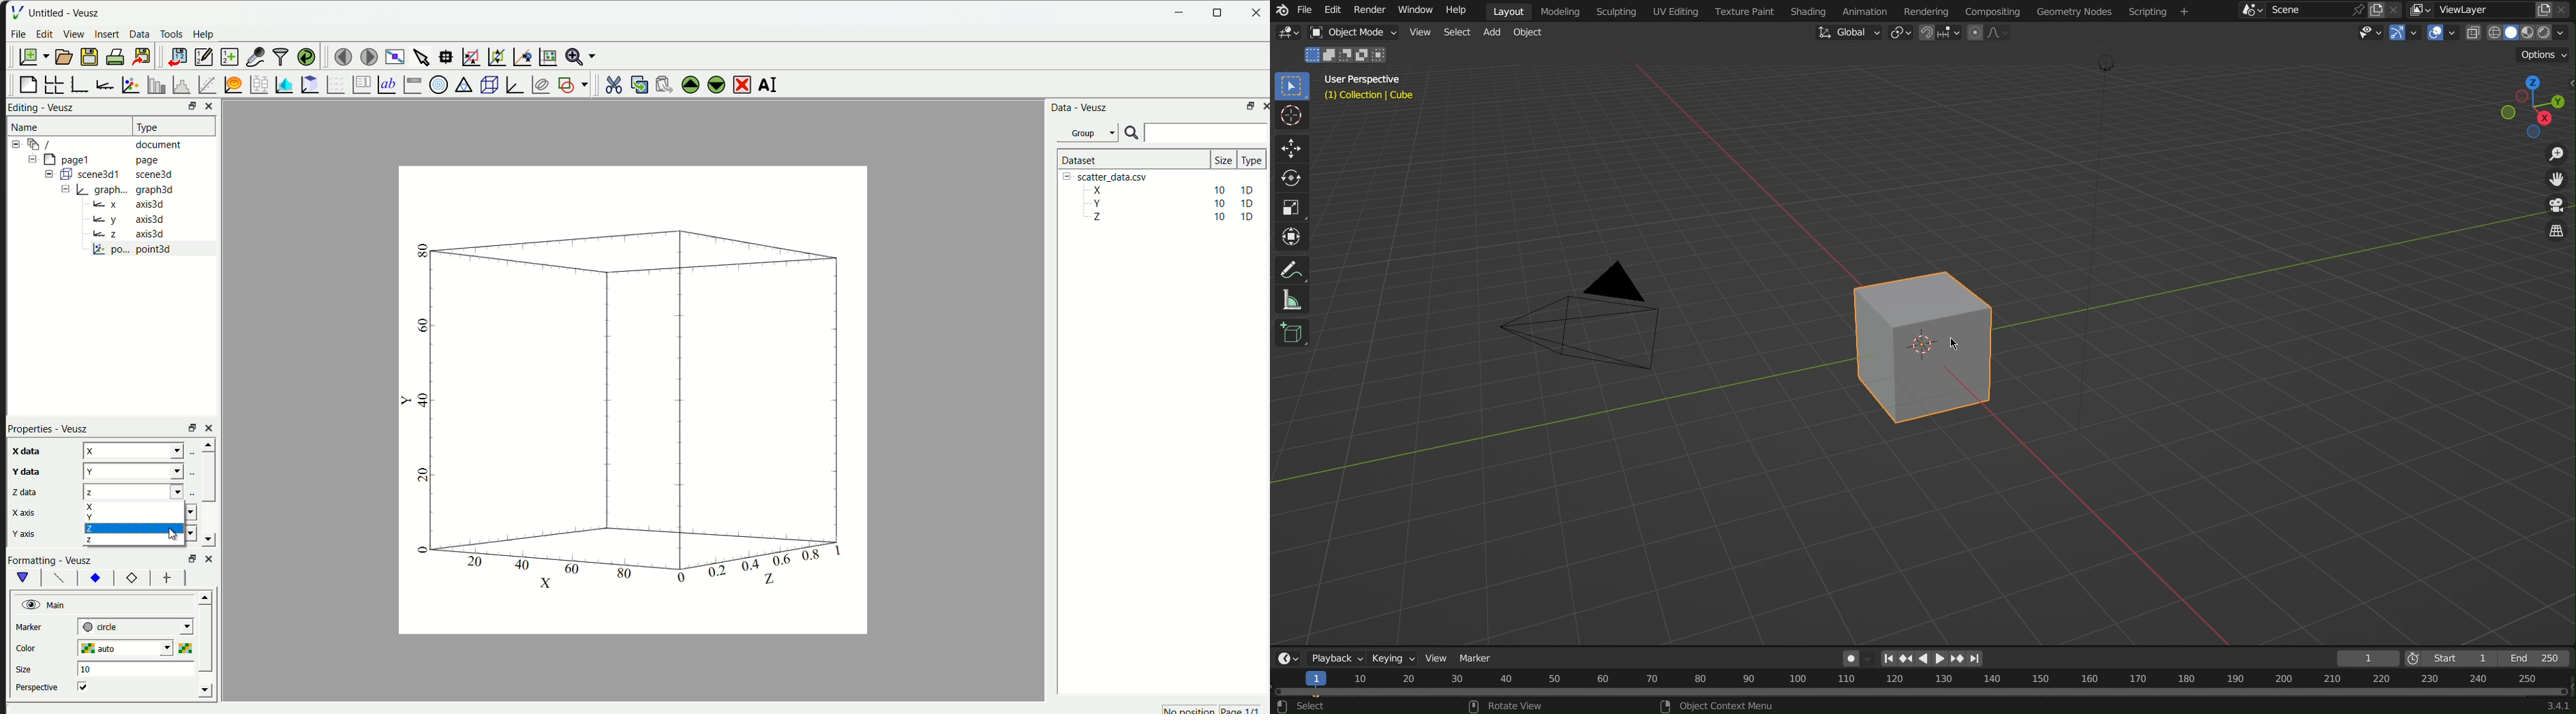 Image resolution: width=2576 pixels, height=728 pixels. What do you see at coordinates (307, 56) in the screenshot?
I see `reload linked dataset` at bounding box center [307, 56].